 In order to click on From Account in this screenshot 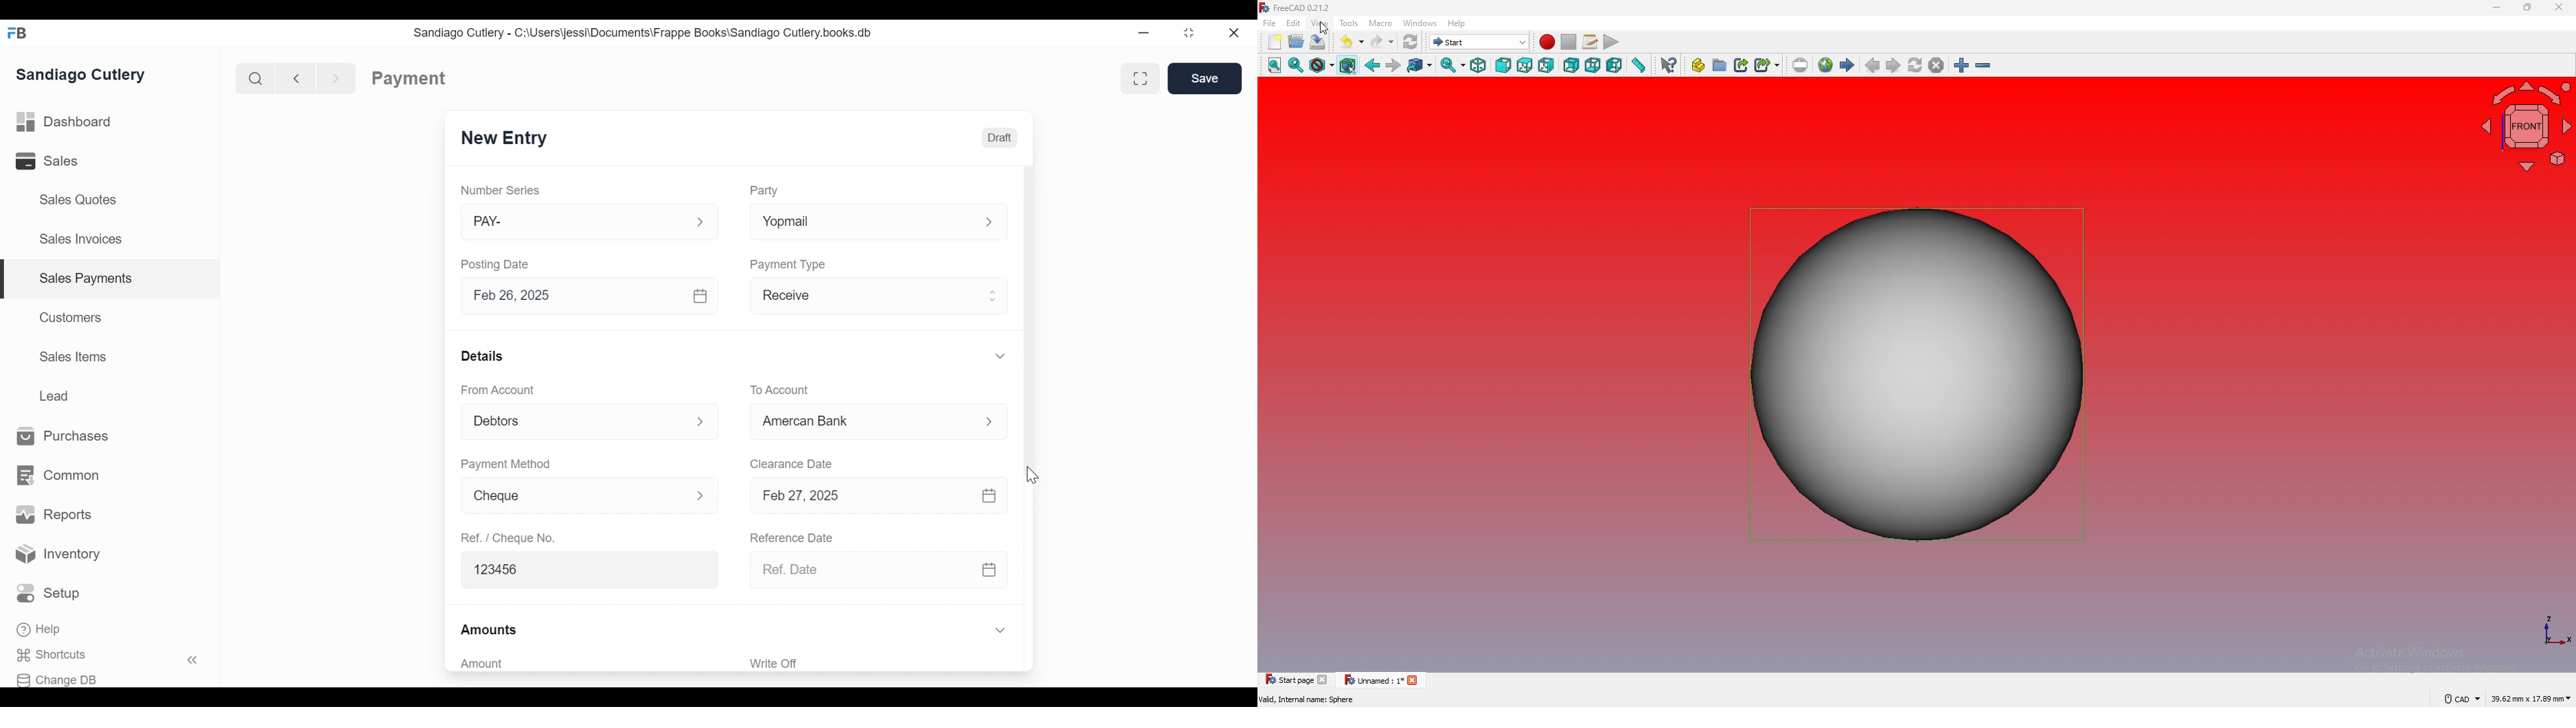, I will do `click(499, 390)`.